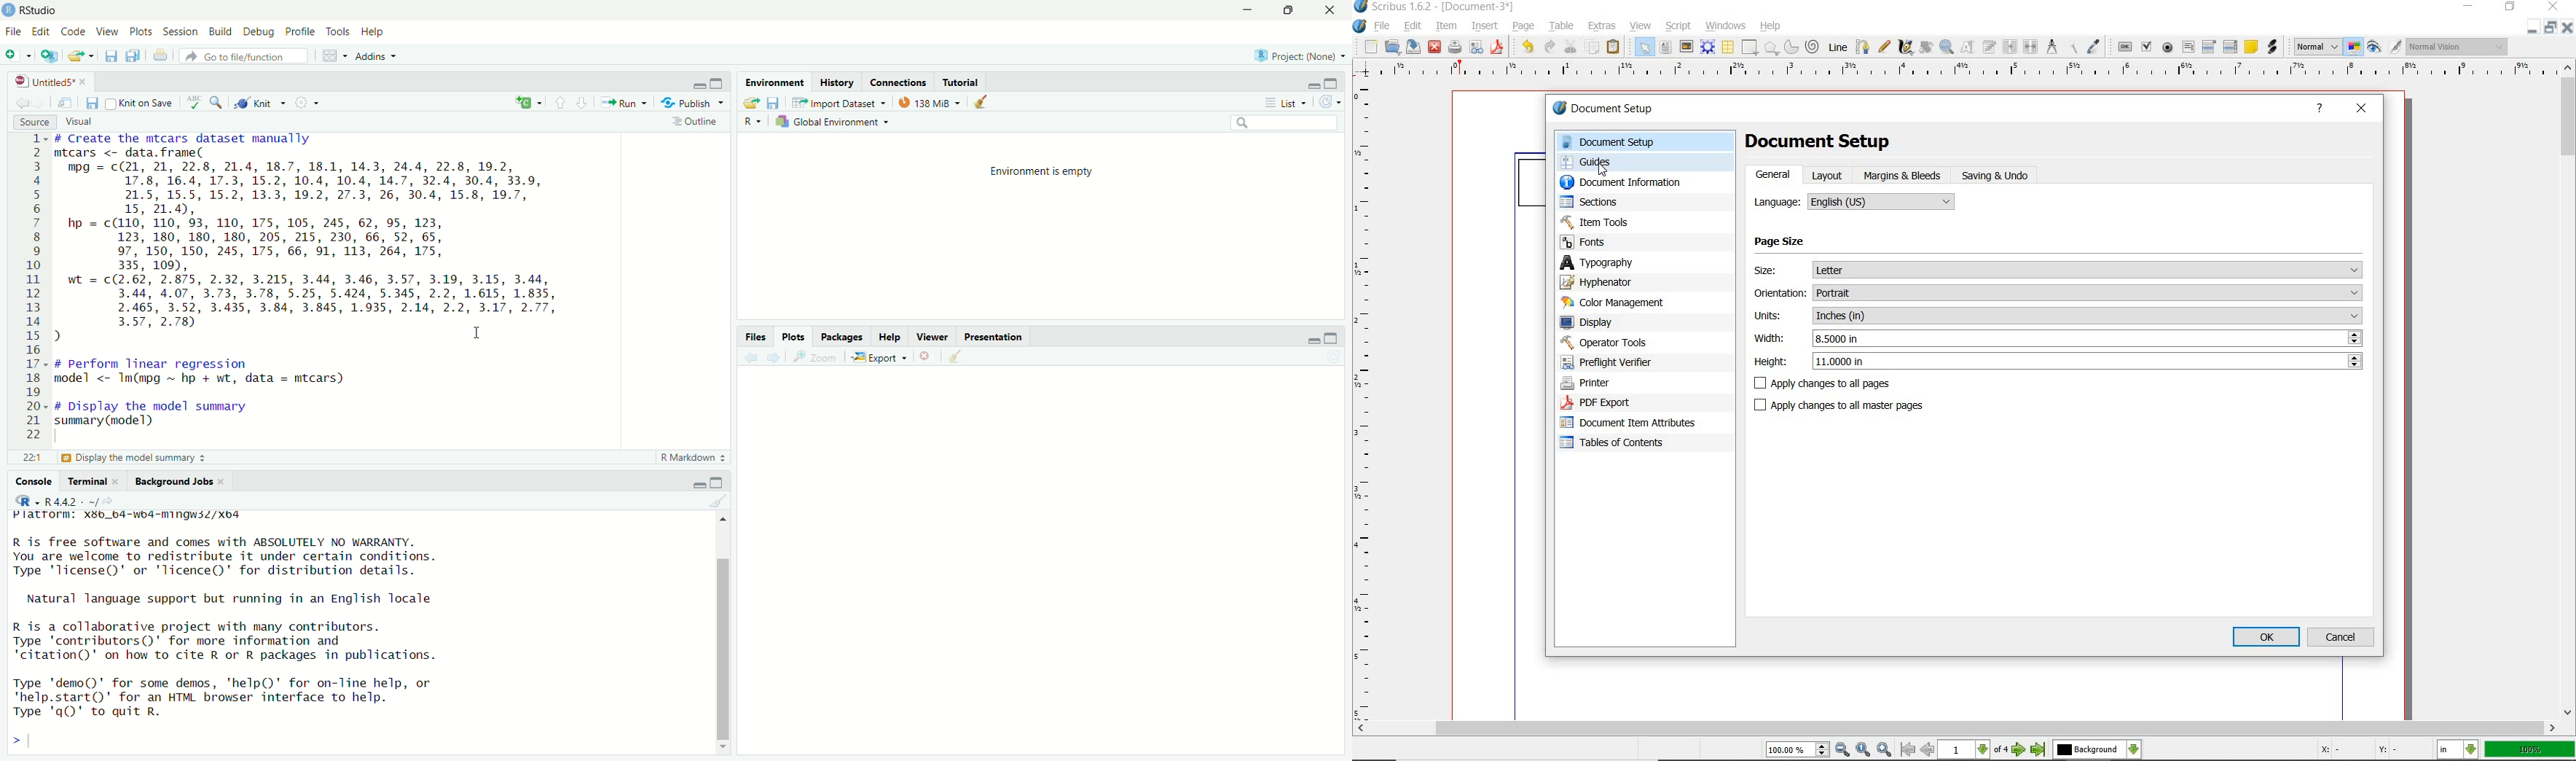  Describe the element at coordinates (1831, 142) in the screenshot. I see `document setup` at that location.